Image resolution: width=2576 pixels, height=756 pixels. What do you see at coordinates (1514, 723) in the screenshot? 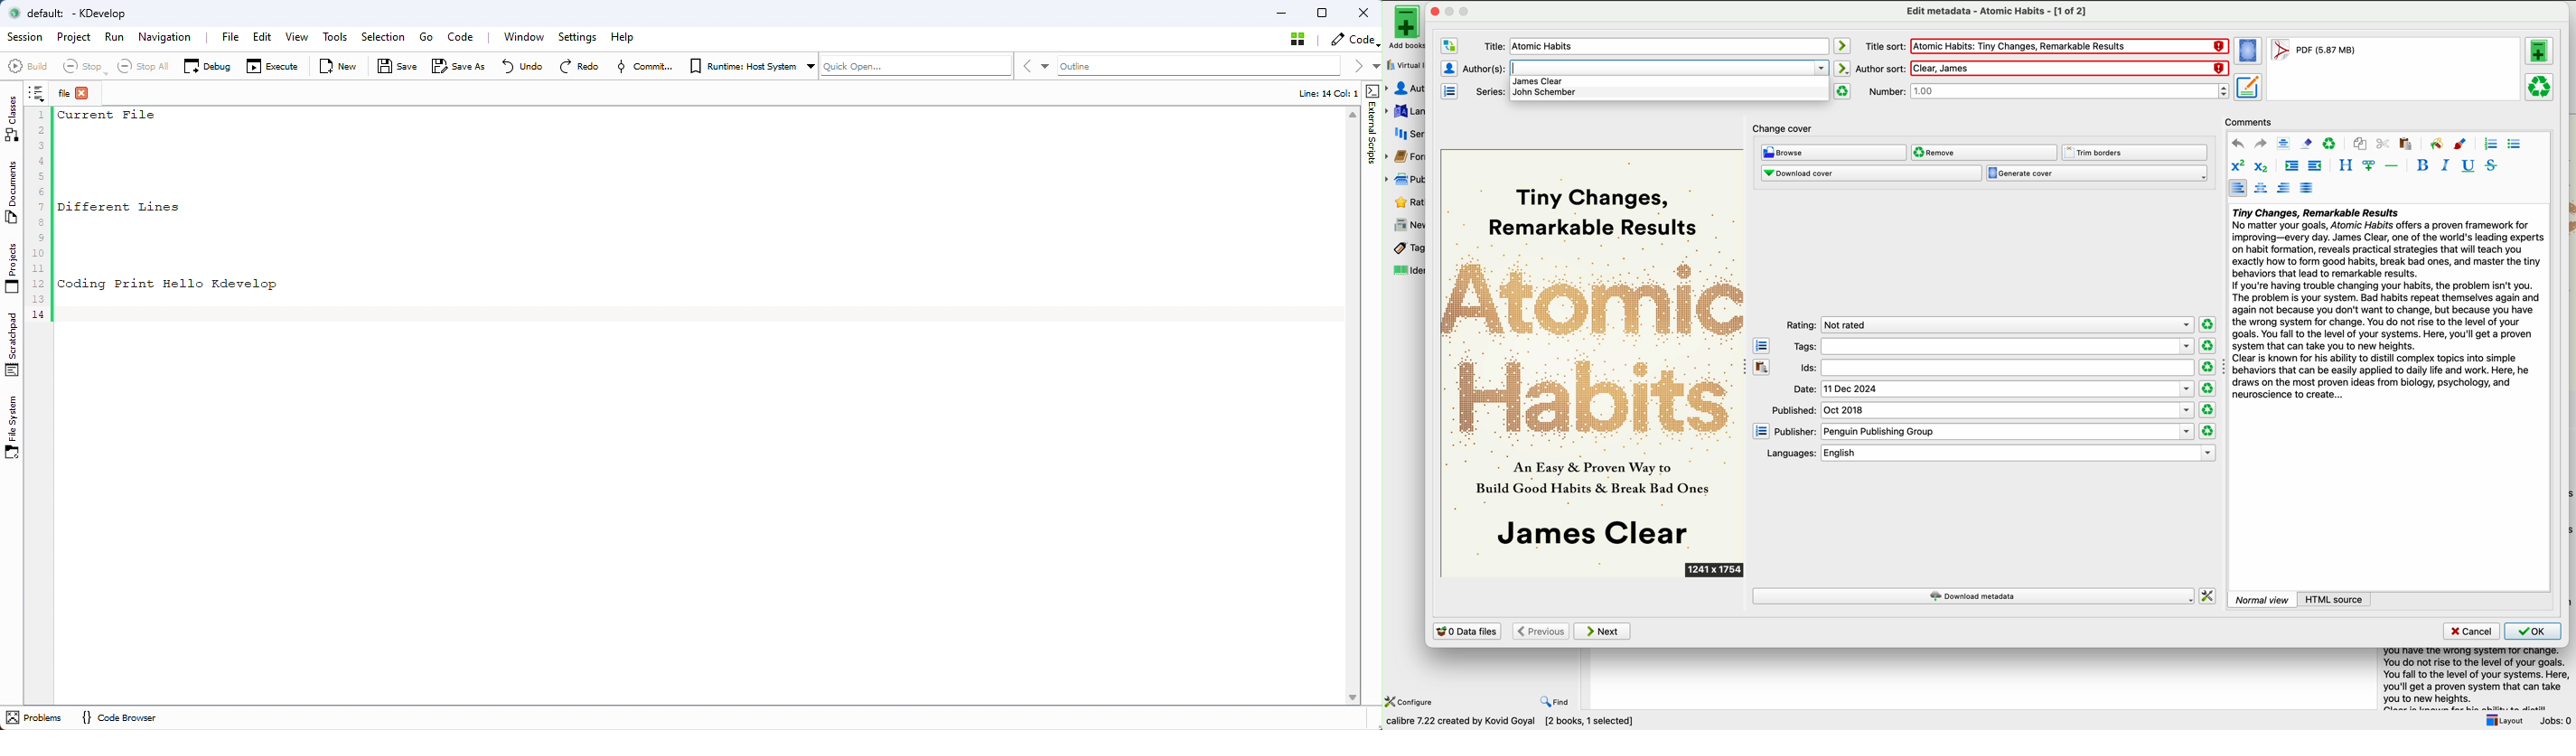
I see `data` at bounding box center [1514, 723].